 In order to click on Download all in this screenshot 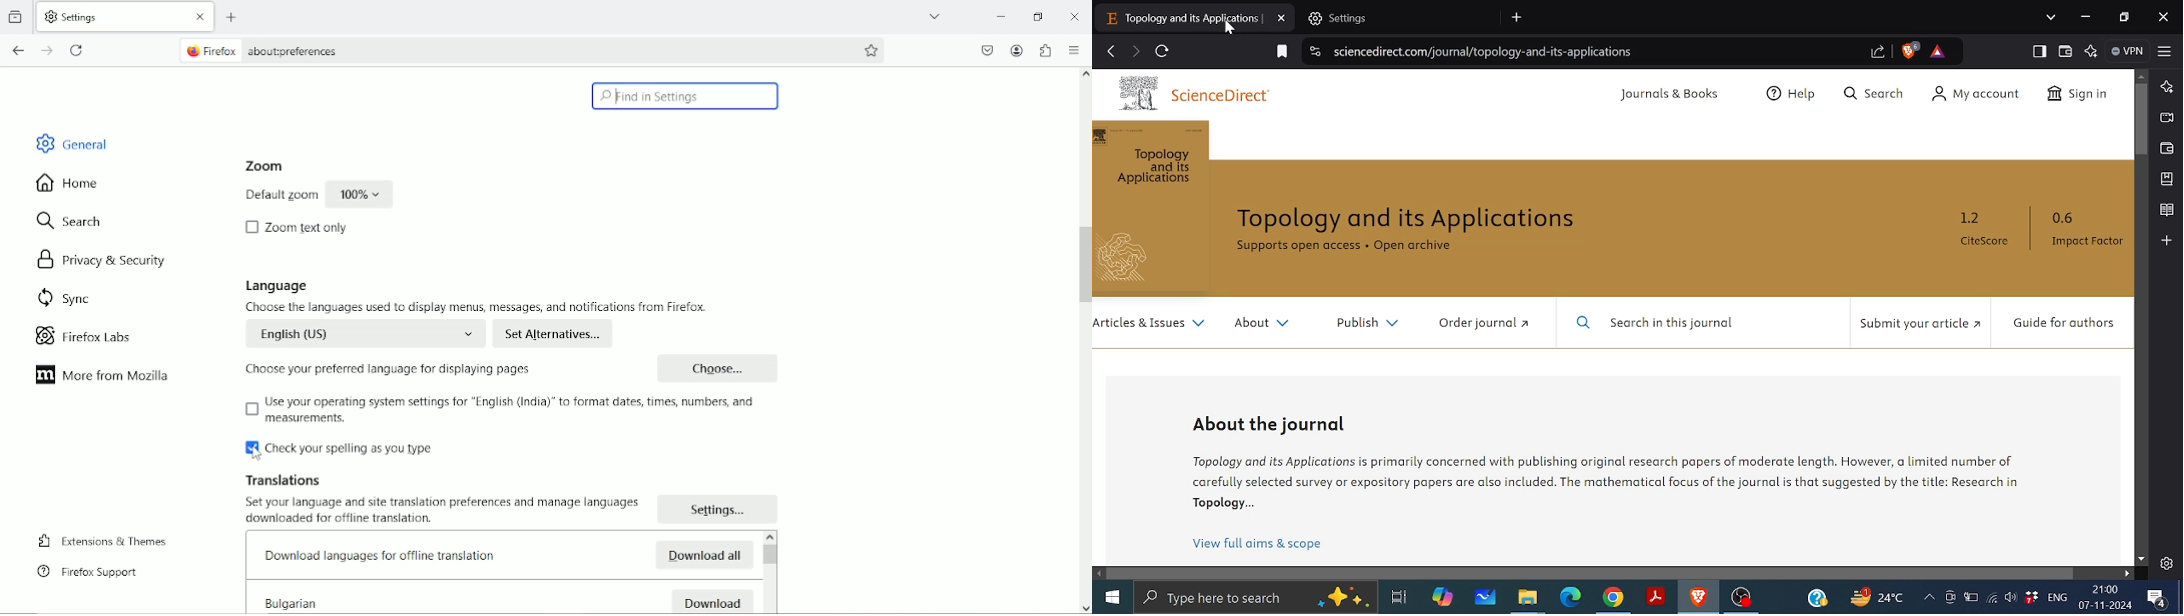, I will do `click(702, 556)`.